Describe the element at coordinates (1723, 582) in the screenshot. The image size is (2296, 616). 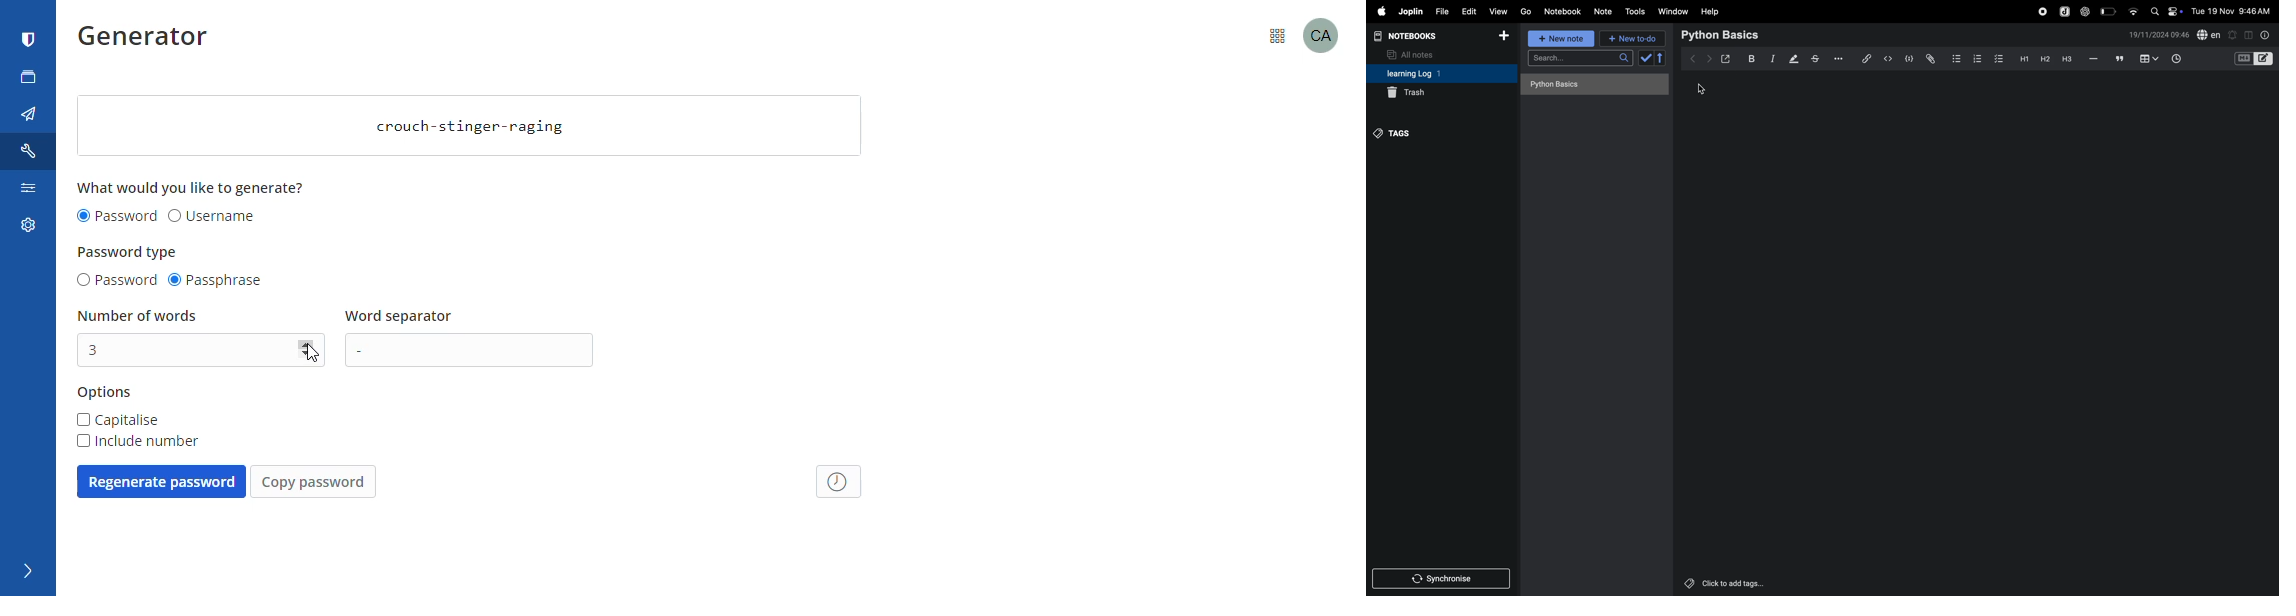
I see `click to addtags` at that location.